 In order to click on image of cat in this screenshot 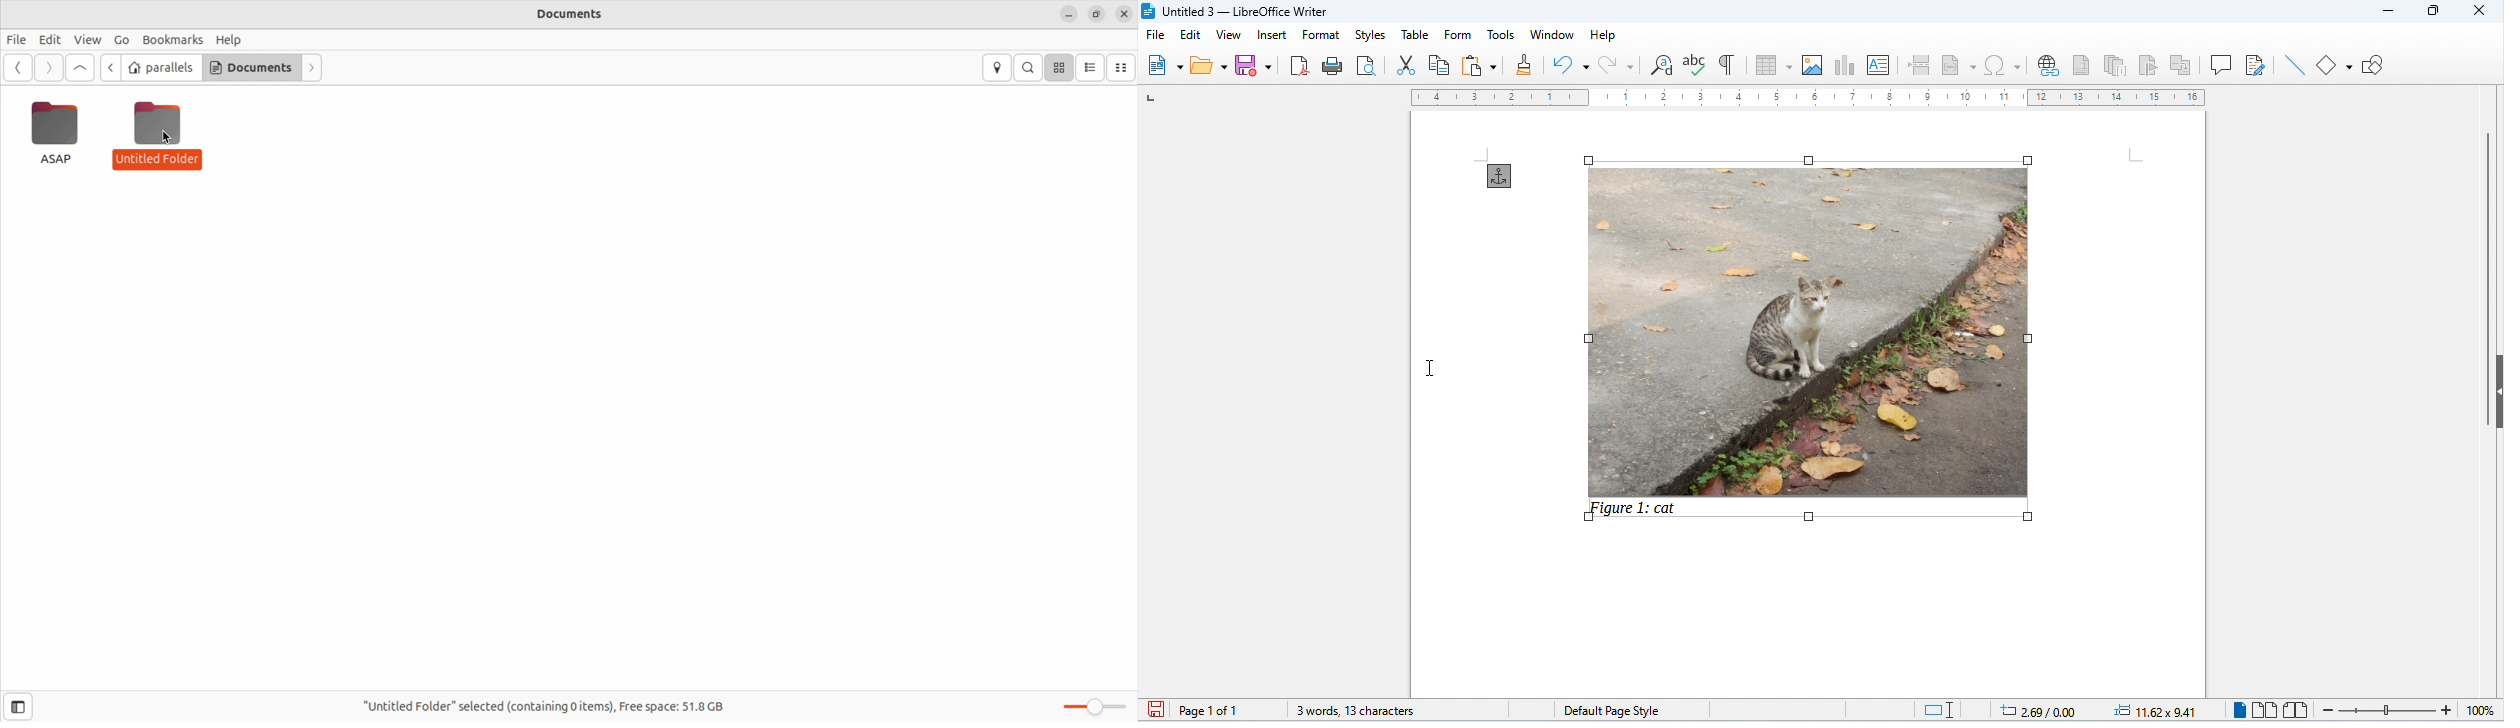, I will do `click(1806, 324)`.